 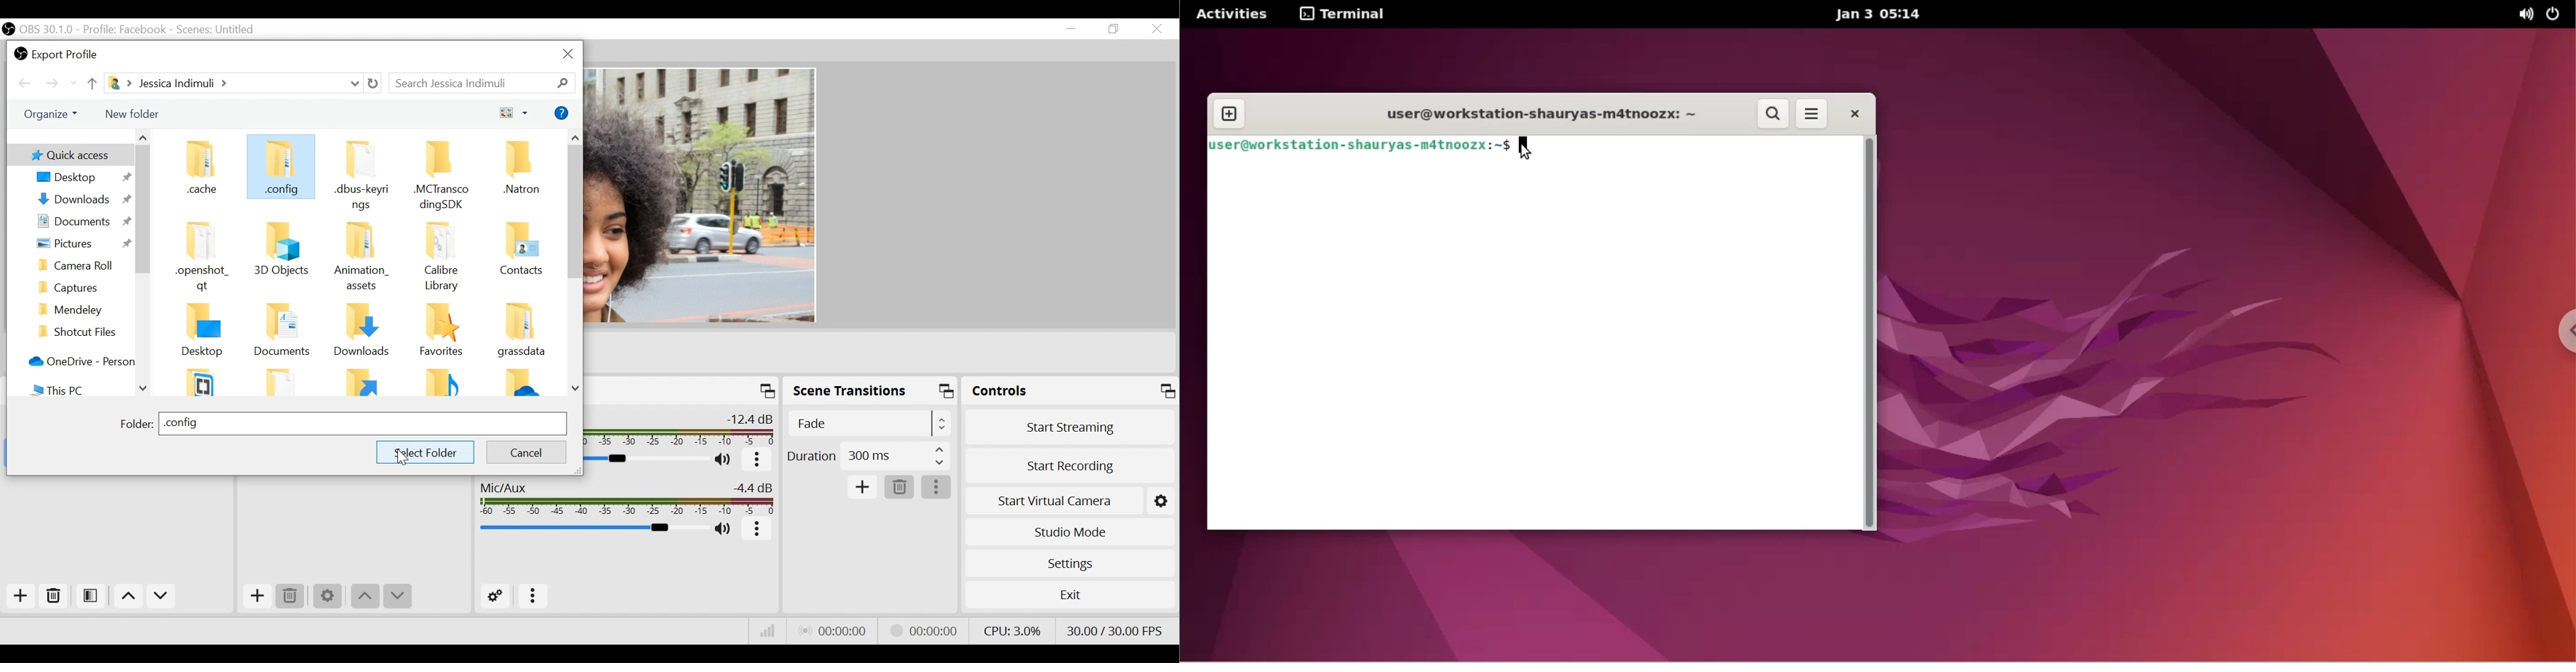 I want to click on Close, so click(x=569, y=55).